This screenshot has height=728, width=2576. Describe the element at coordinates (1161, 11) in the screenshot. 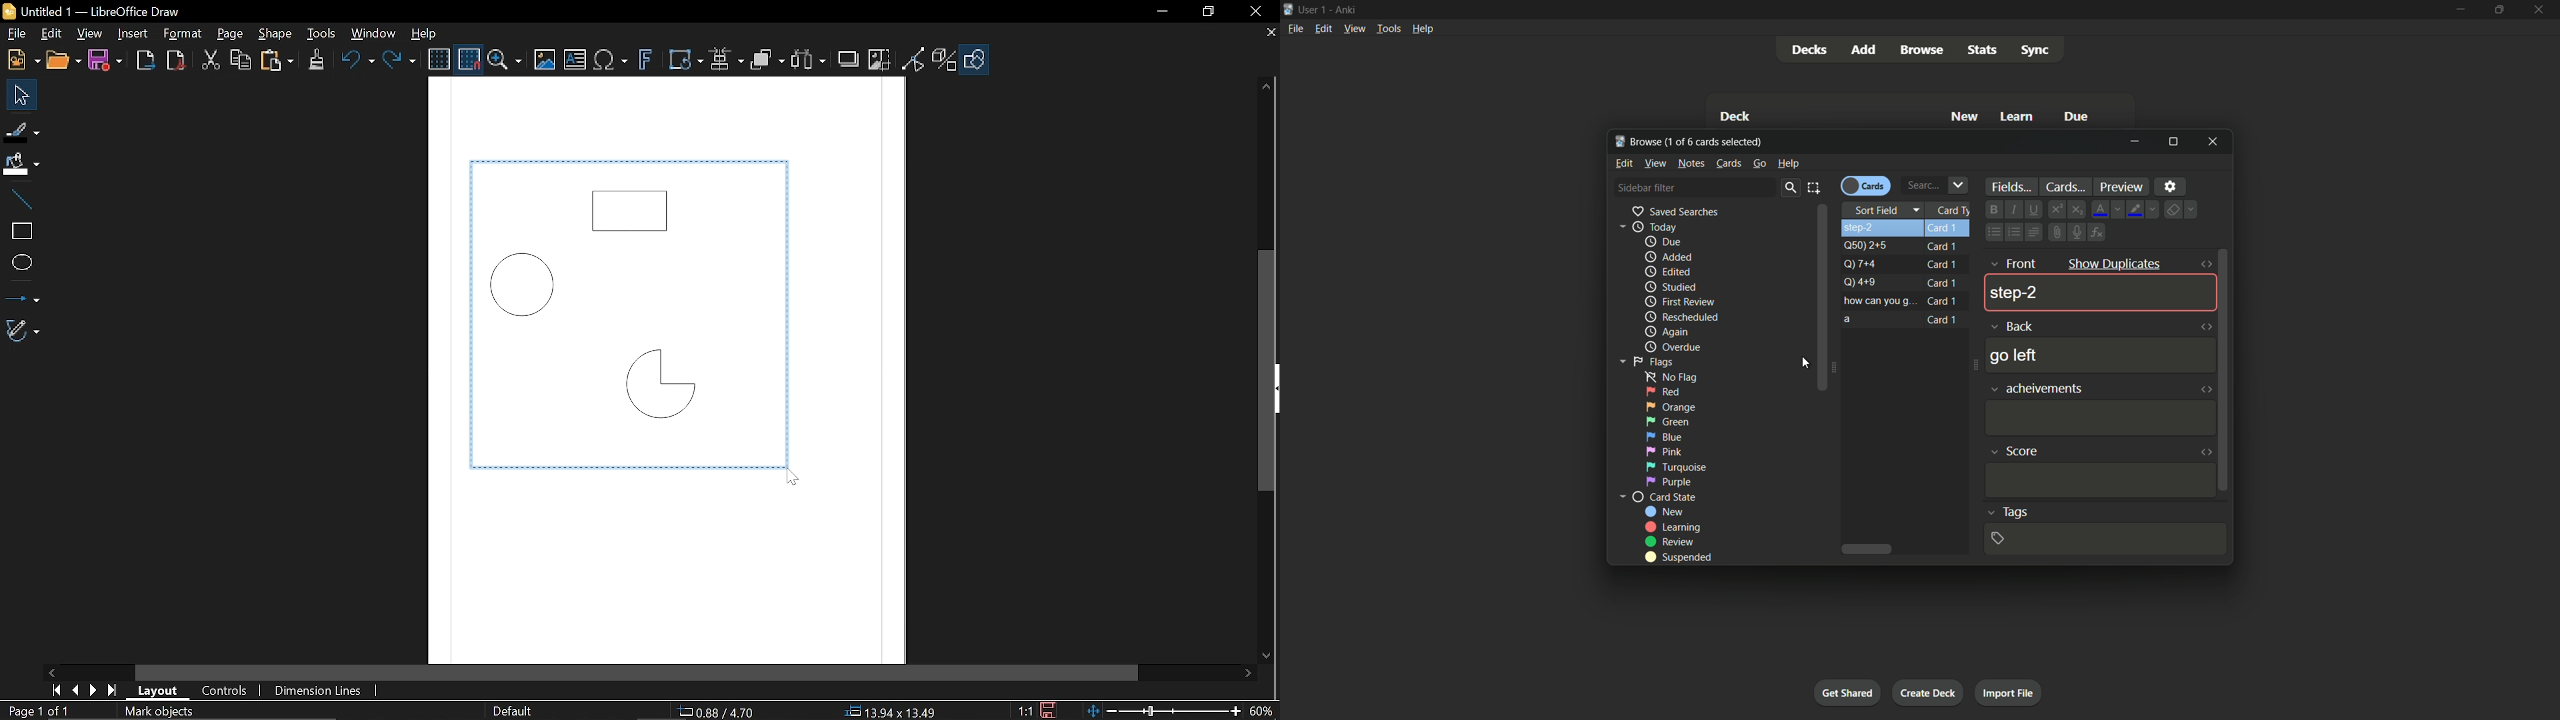

I see `Minimize` at that location.